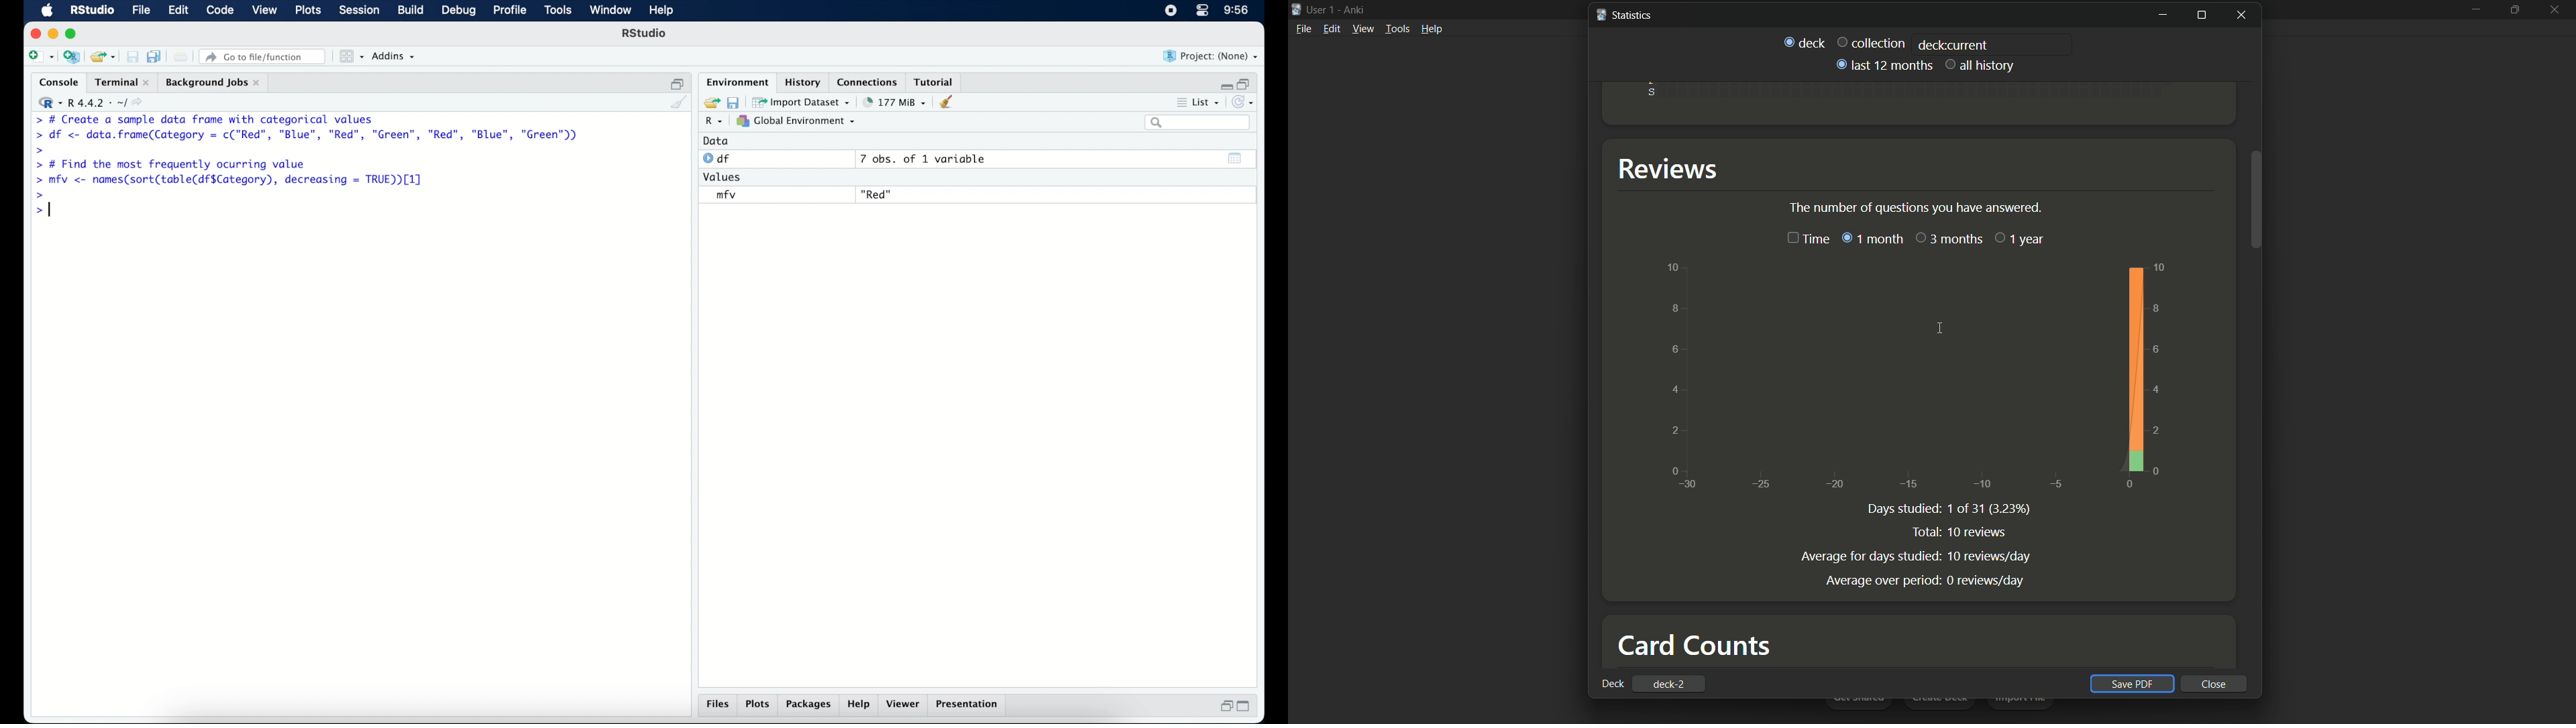 This screenshot has height=728, width=2576. What do you see at coordinates (645, 34) in the screenshot?
I see `R Studio` at bounding box center [645, 34].